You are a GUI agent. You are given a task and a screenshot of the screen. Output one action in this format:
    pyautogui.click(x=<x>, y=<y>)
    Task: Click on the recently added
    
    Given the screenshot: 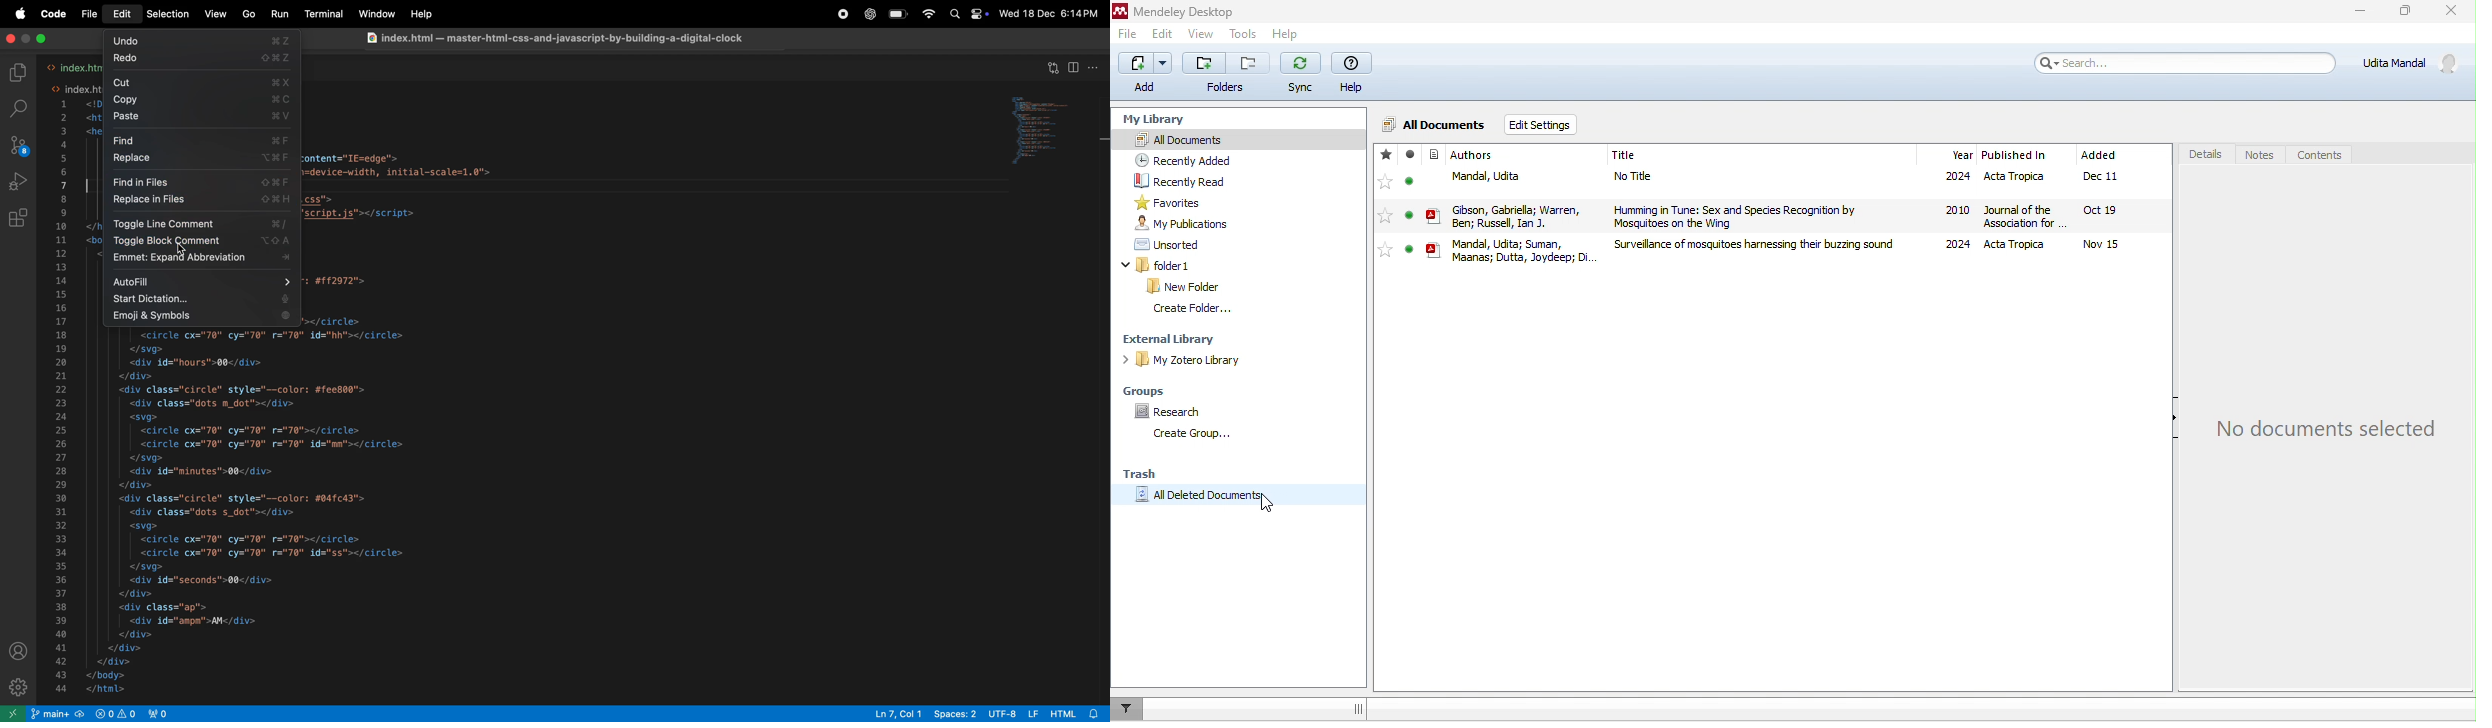 What is the action you would take?
    pyautogui.click(x=1207, y=158)
    